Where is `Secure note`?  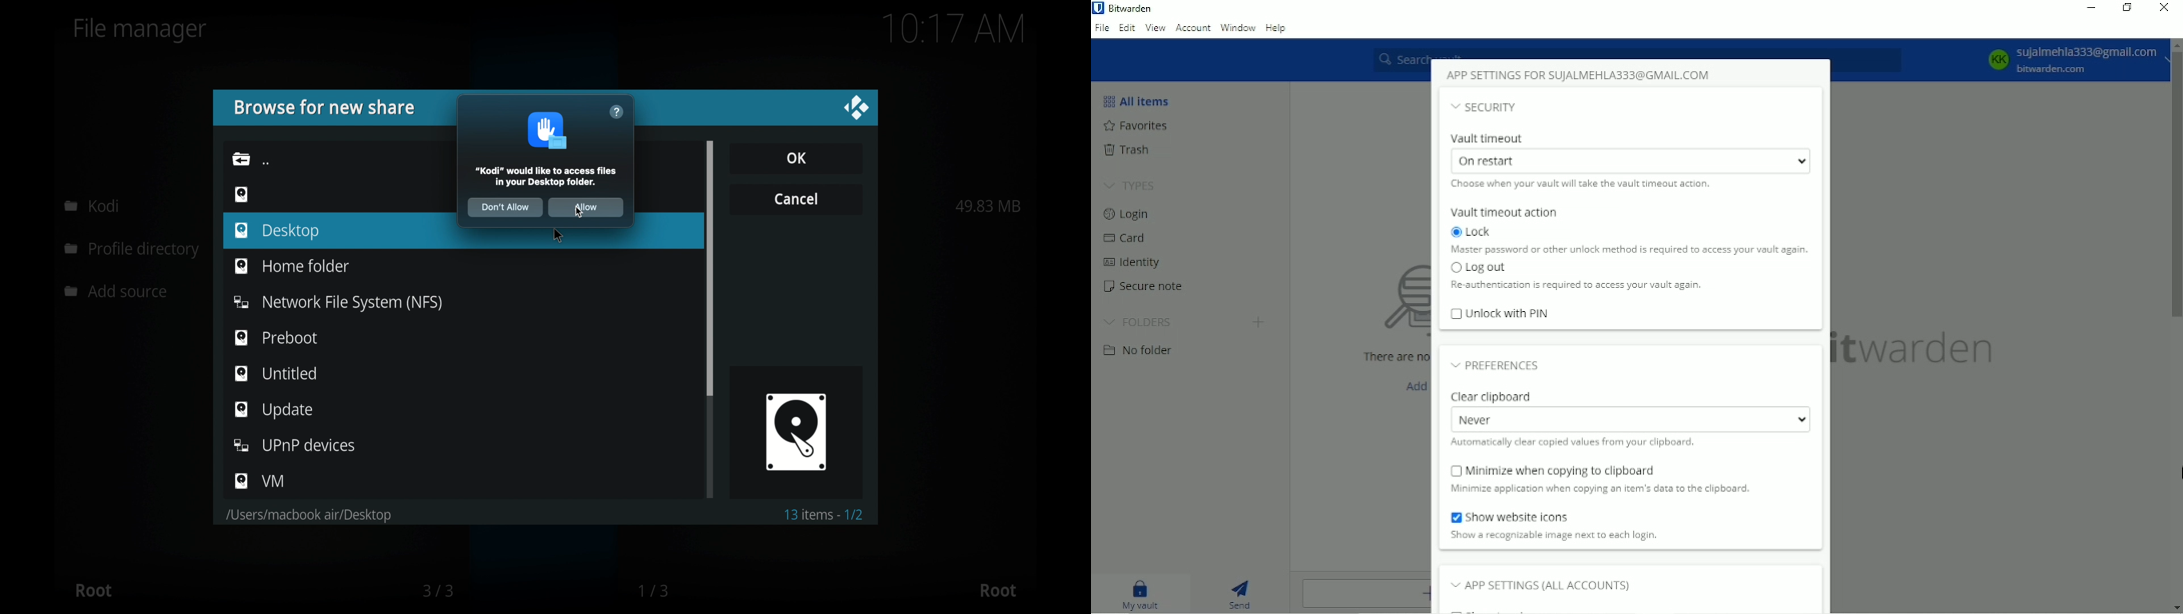 Secure note is located at coordinates (1144, 287).